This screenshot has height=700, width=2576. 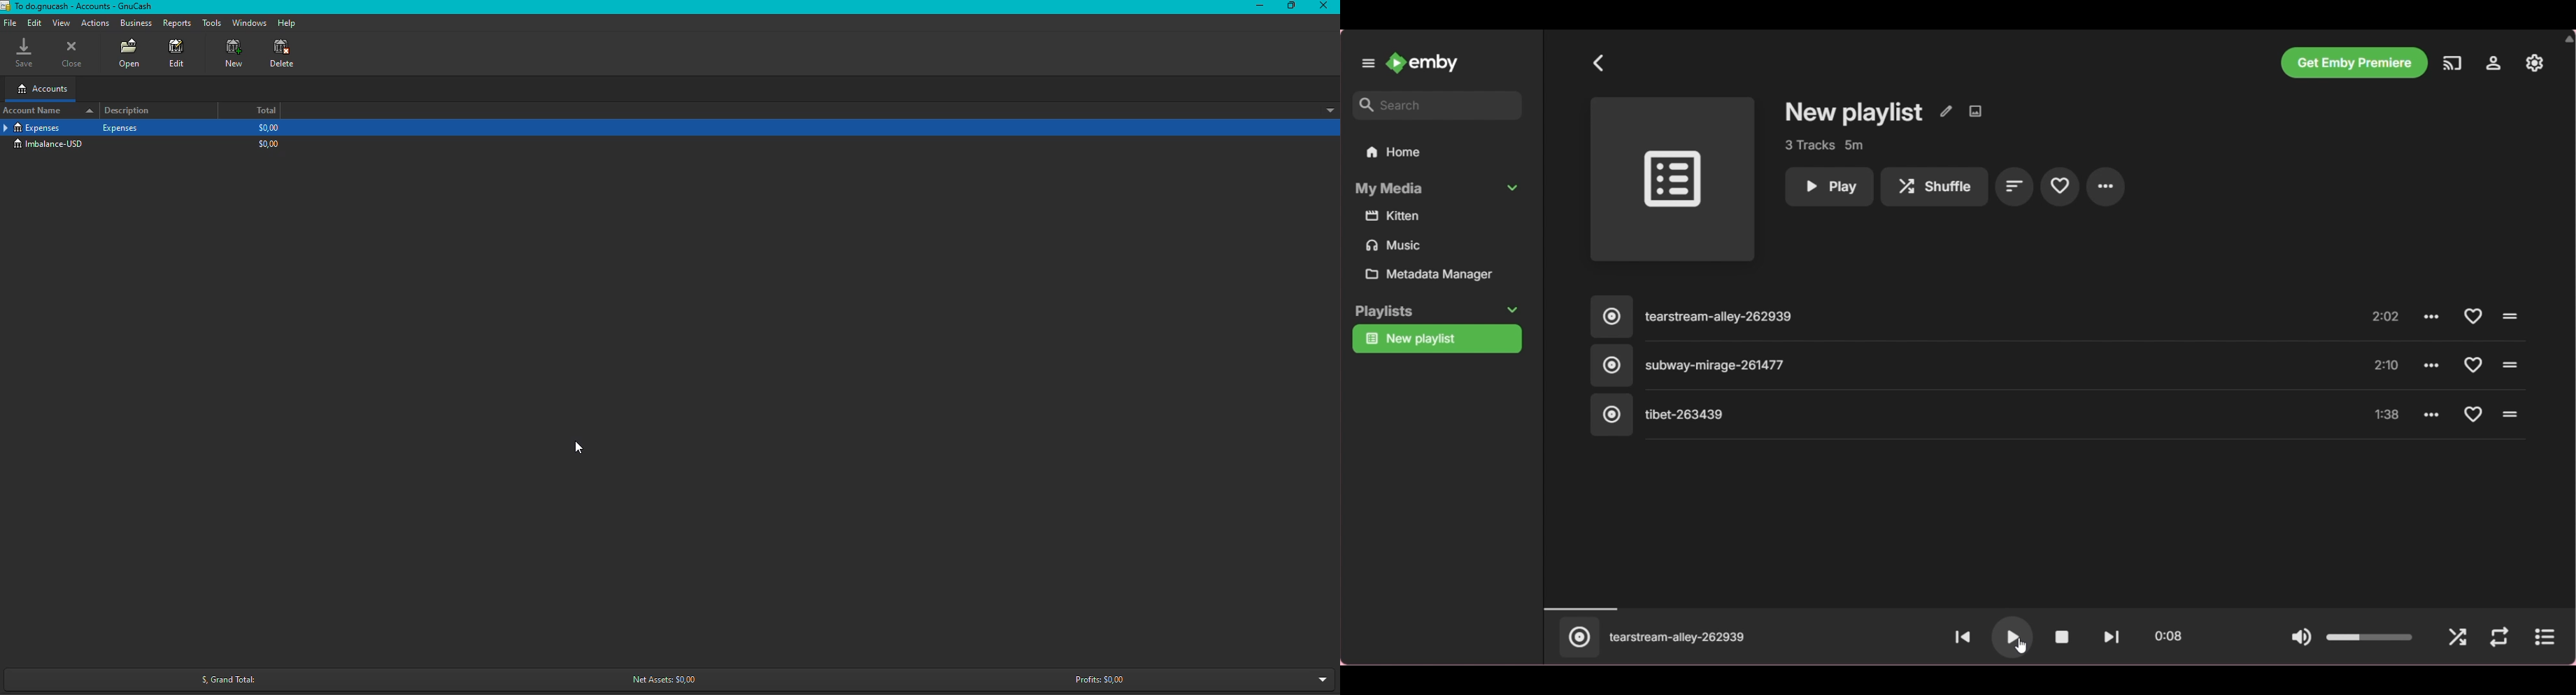 I want to click on Edit, so click(x=177, y=55).